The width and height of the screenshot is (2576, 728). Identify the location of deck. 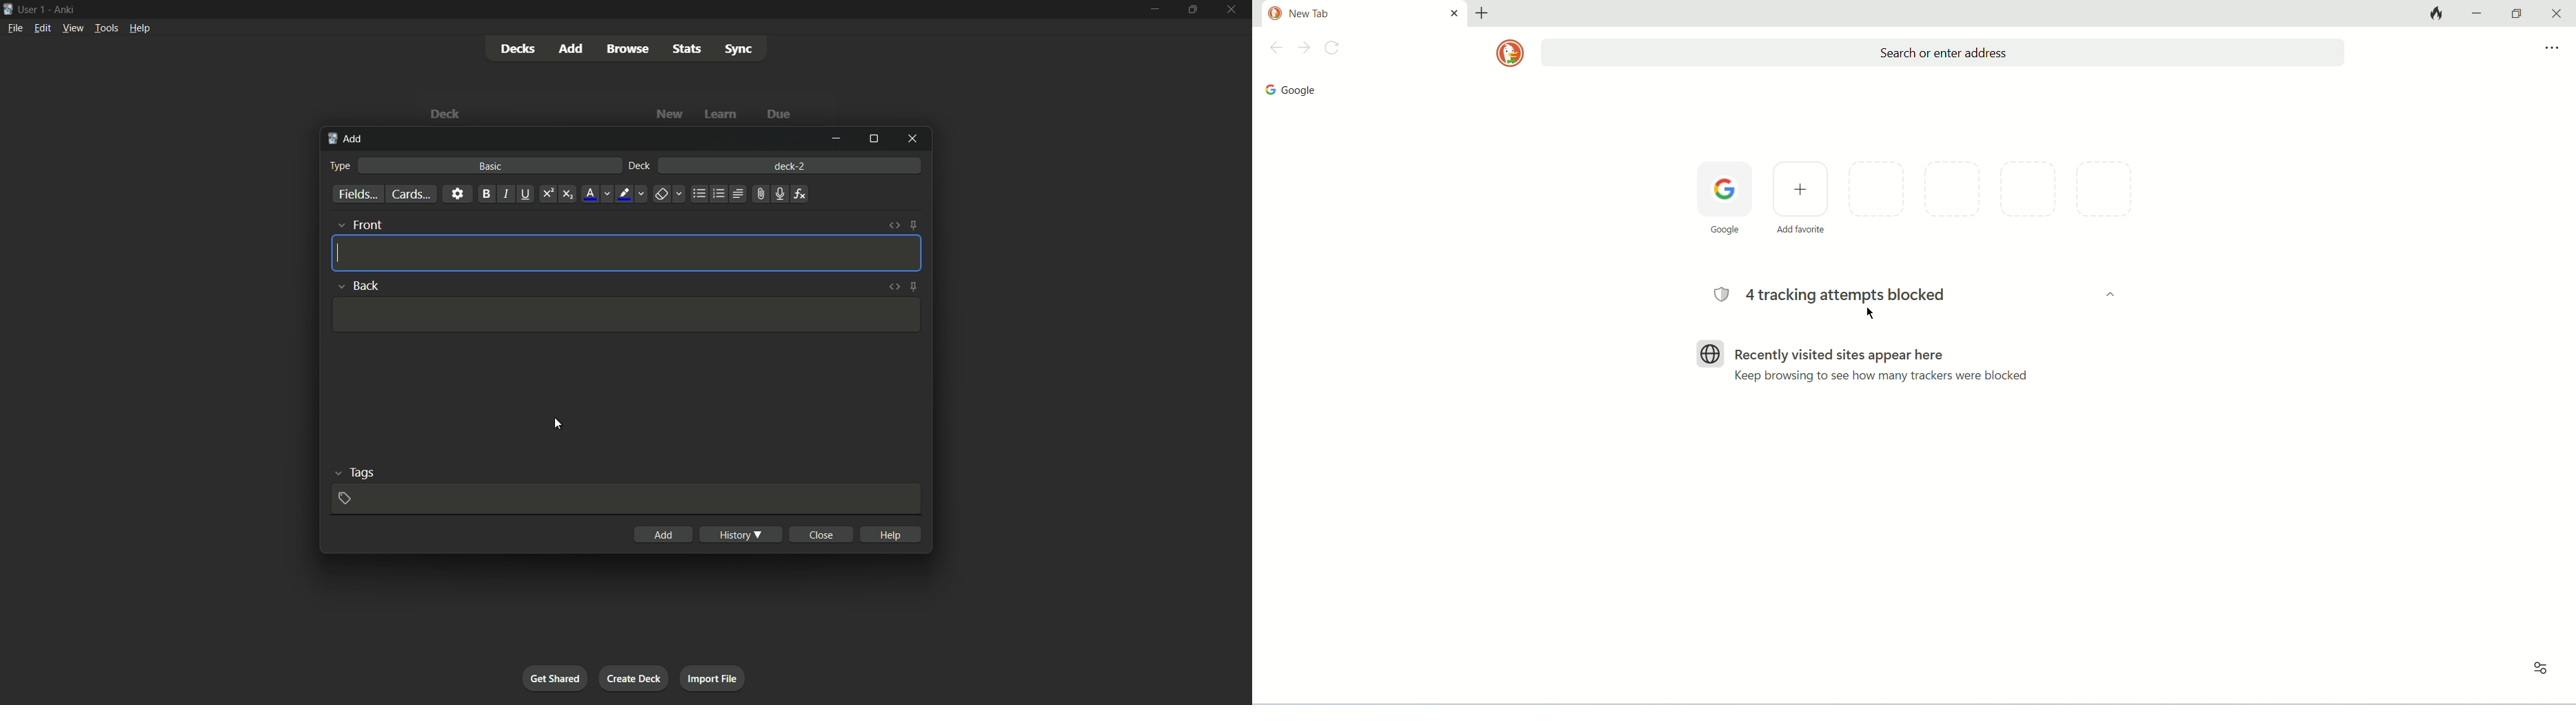
(448, 114).